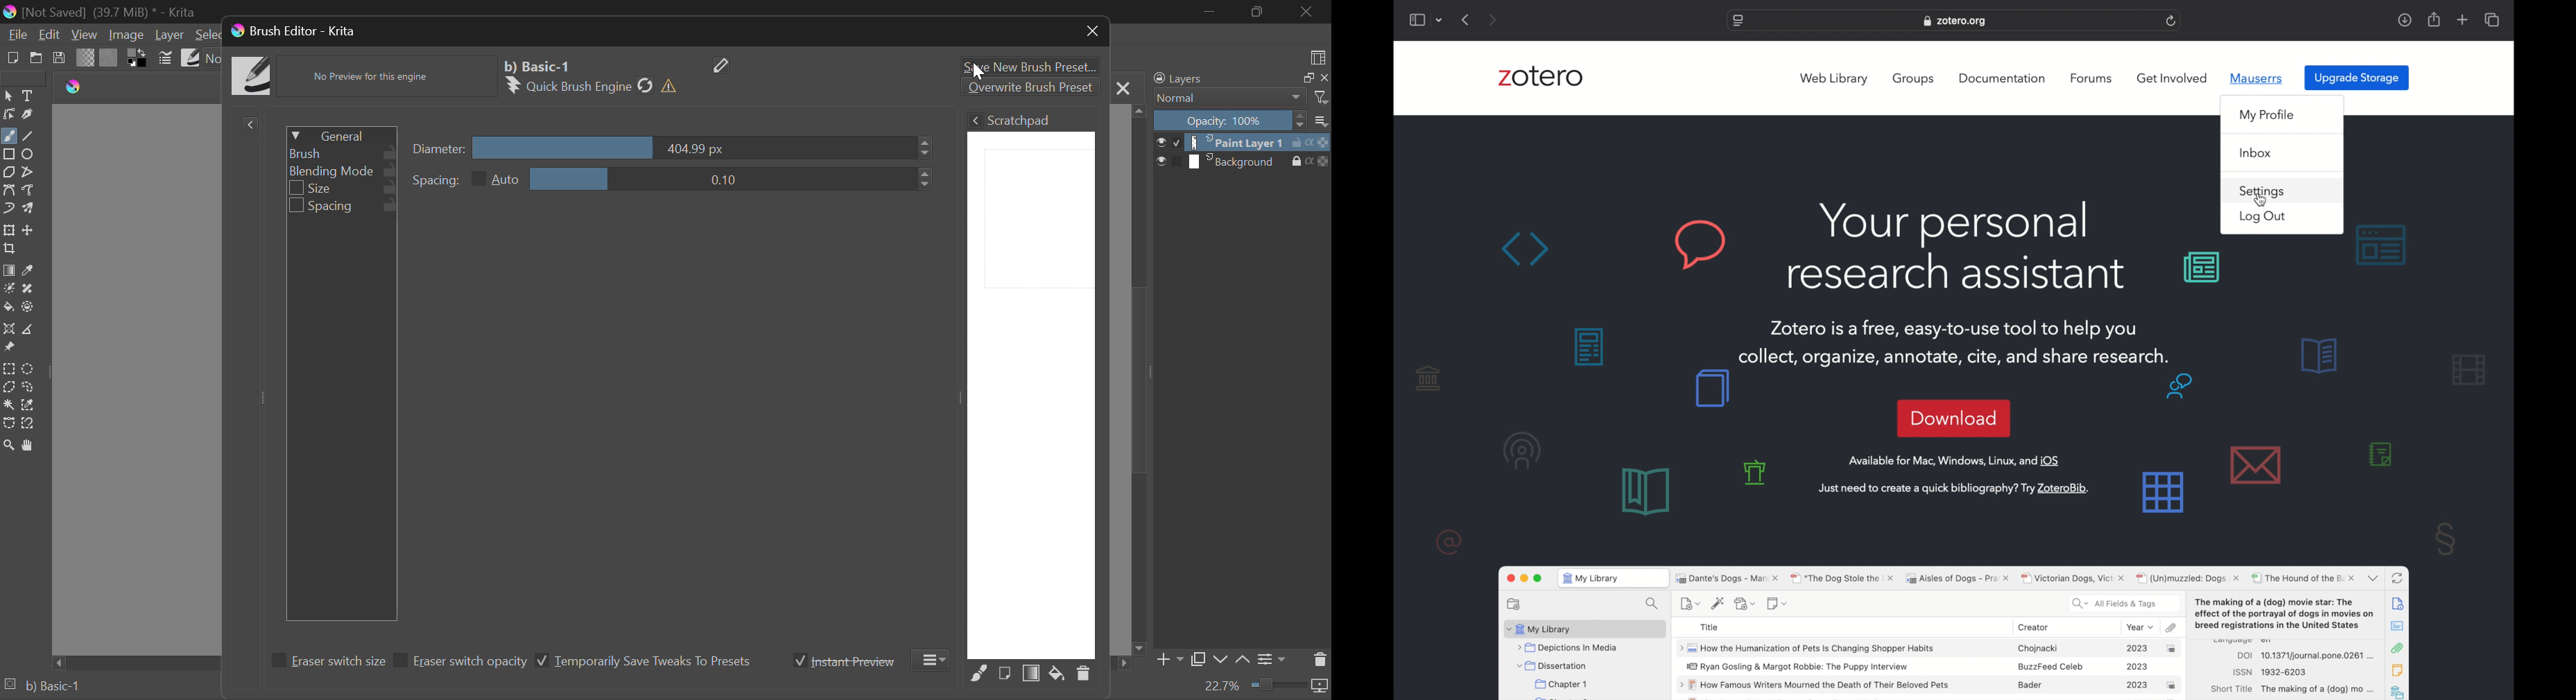  Describe the element at coordinates (1240, 98) in the screenshot. I see `Blending Mode` at that location.